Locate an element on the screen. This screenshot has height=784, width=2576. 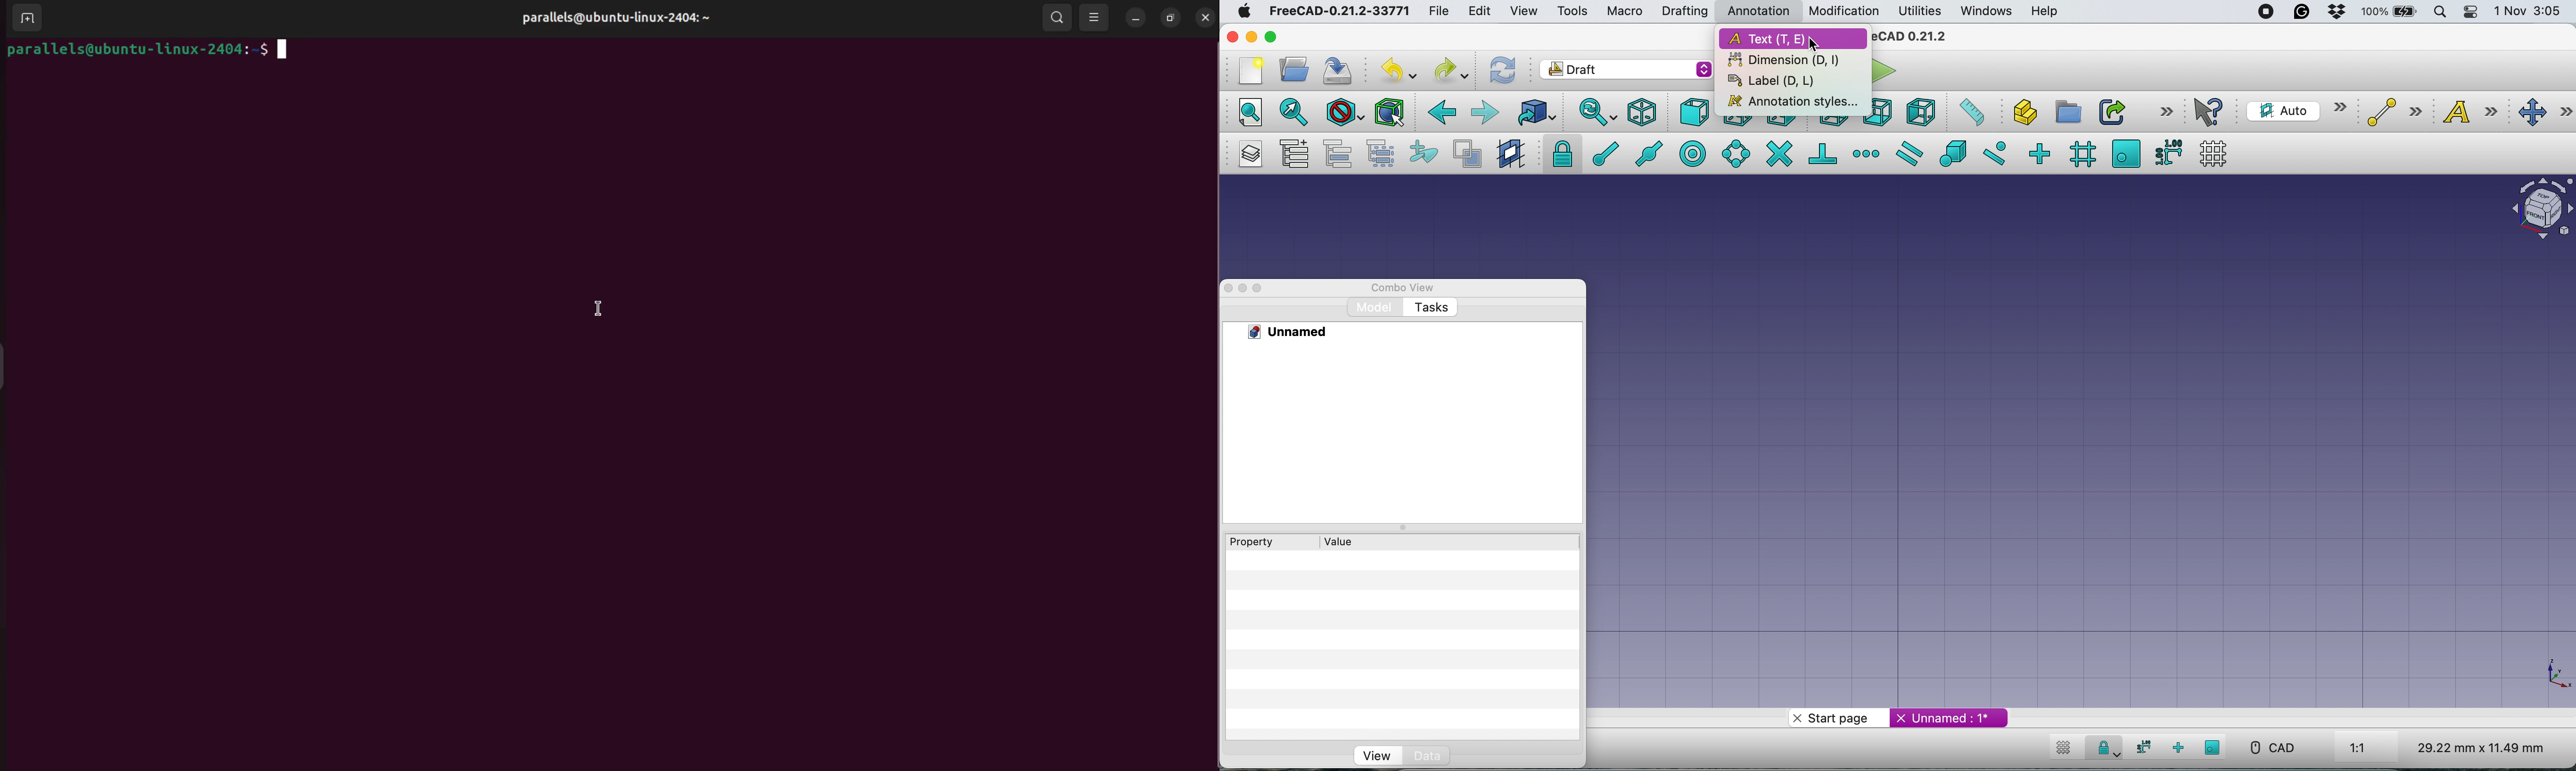
help is located at coordinates (2043, 13).